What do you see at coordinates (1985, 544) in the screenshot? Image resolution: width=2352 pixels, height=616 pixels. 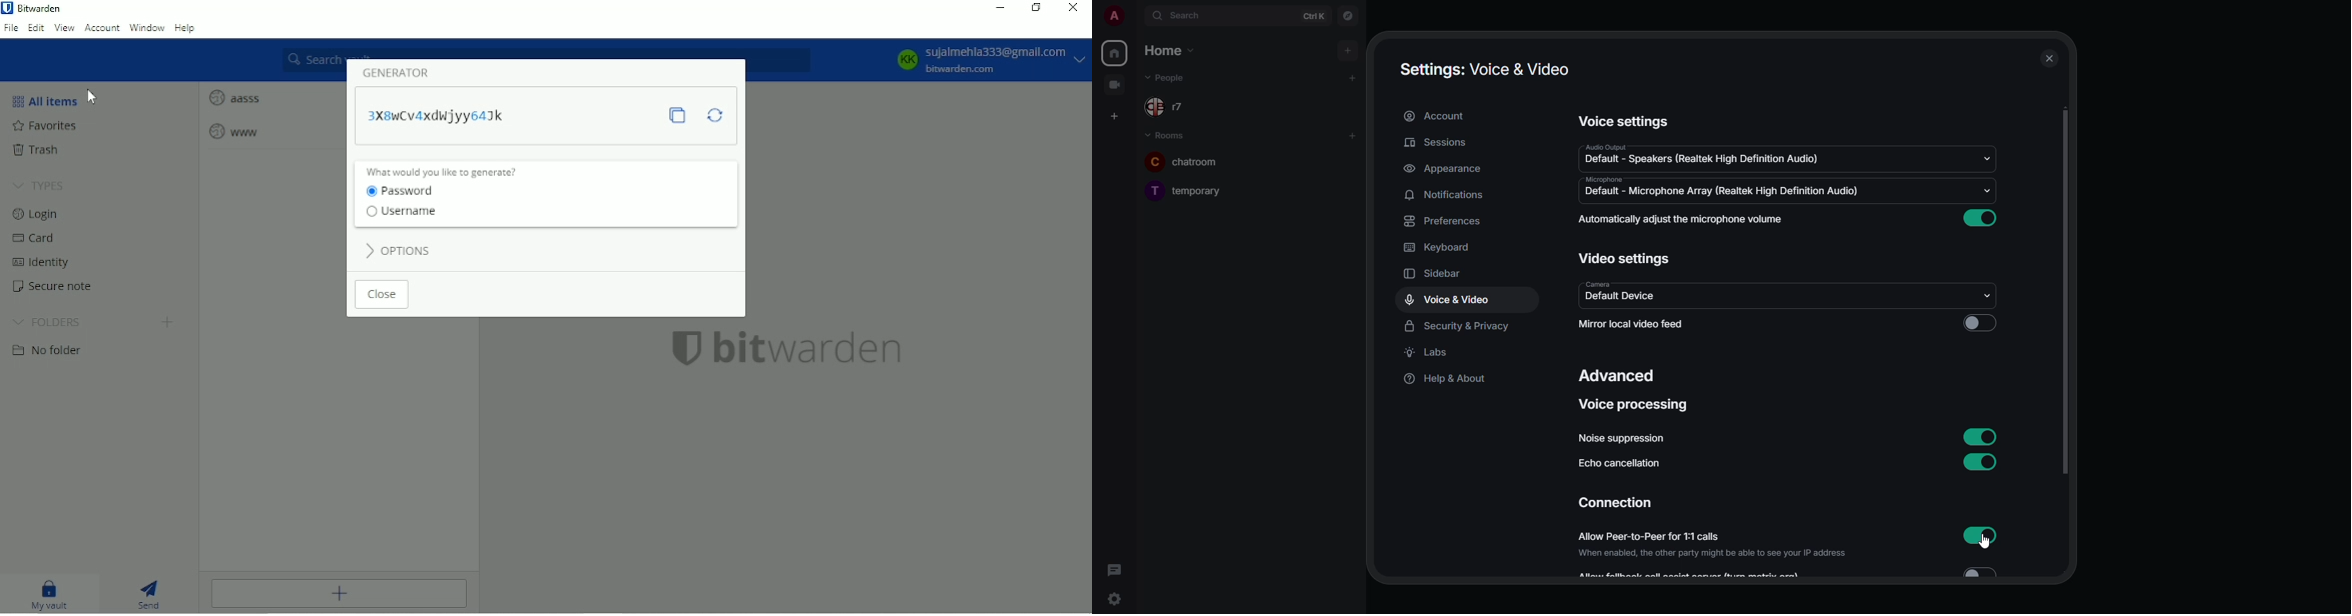 I see `cursor` at bounding box center [1985, 544].